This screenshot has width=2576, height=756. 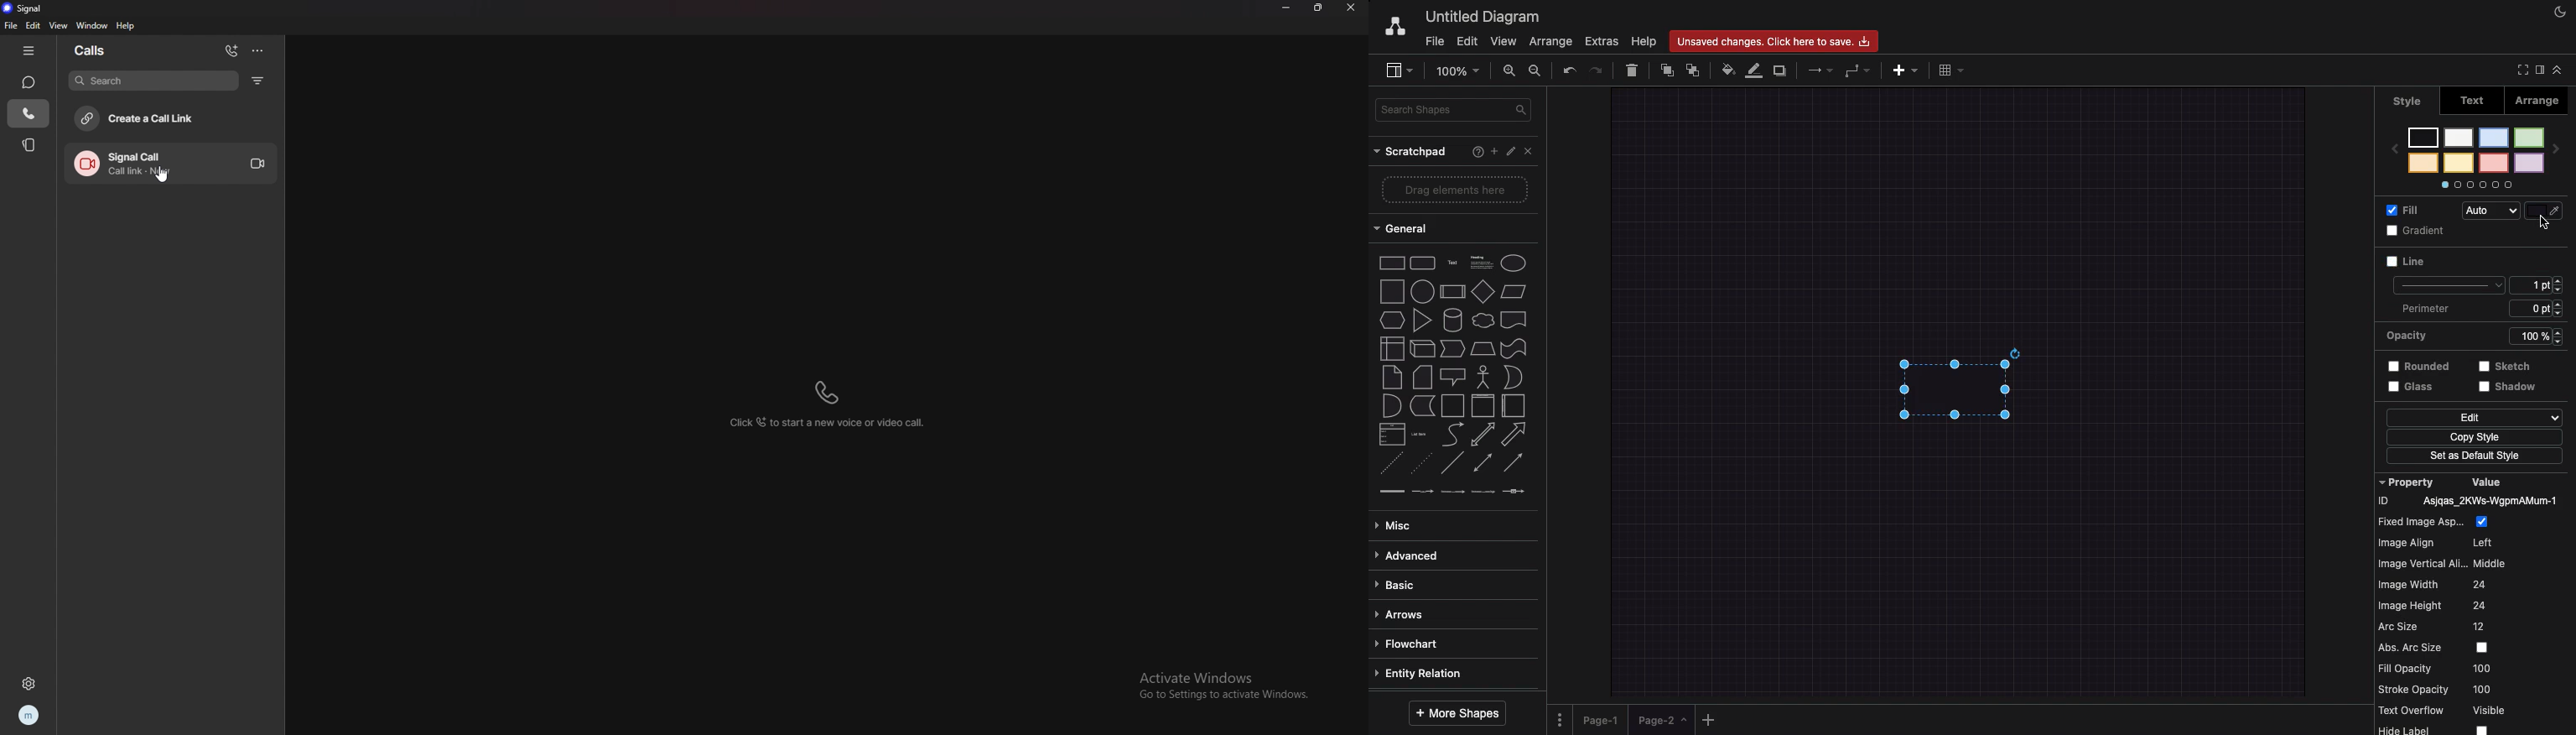 What do you see at coordinates (1514, 260) in the screenshot?
I see `ellipse` at bounding box center [1514, 260].